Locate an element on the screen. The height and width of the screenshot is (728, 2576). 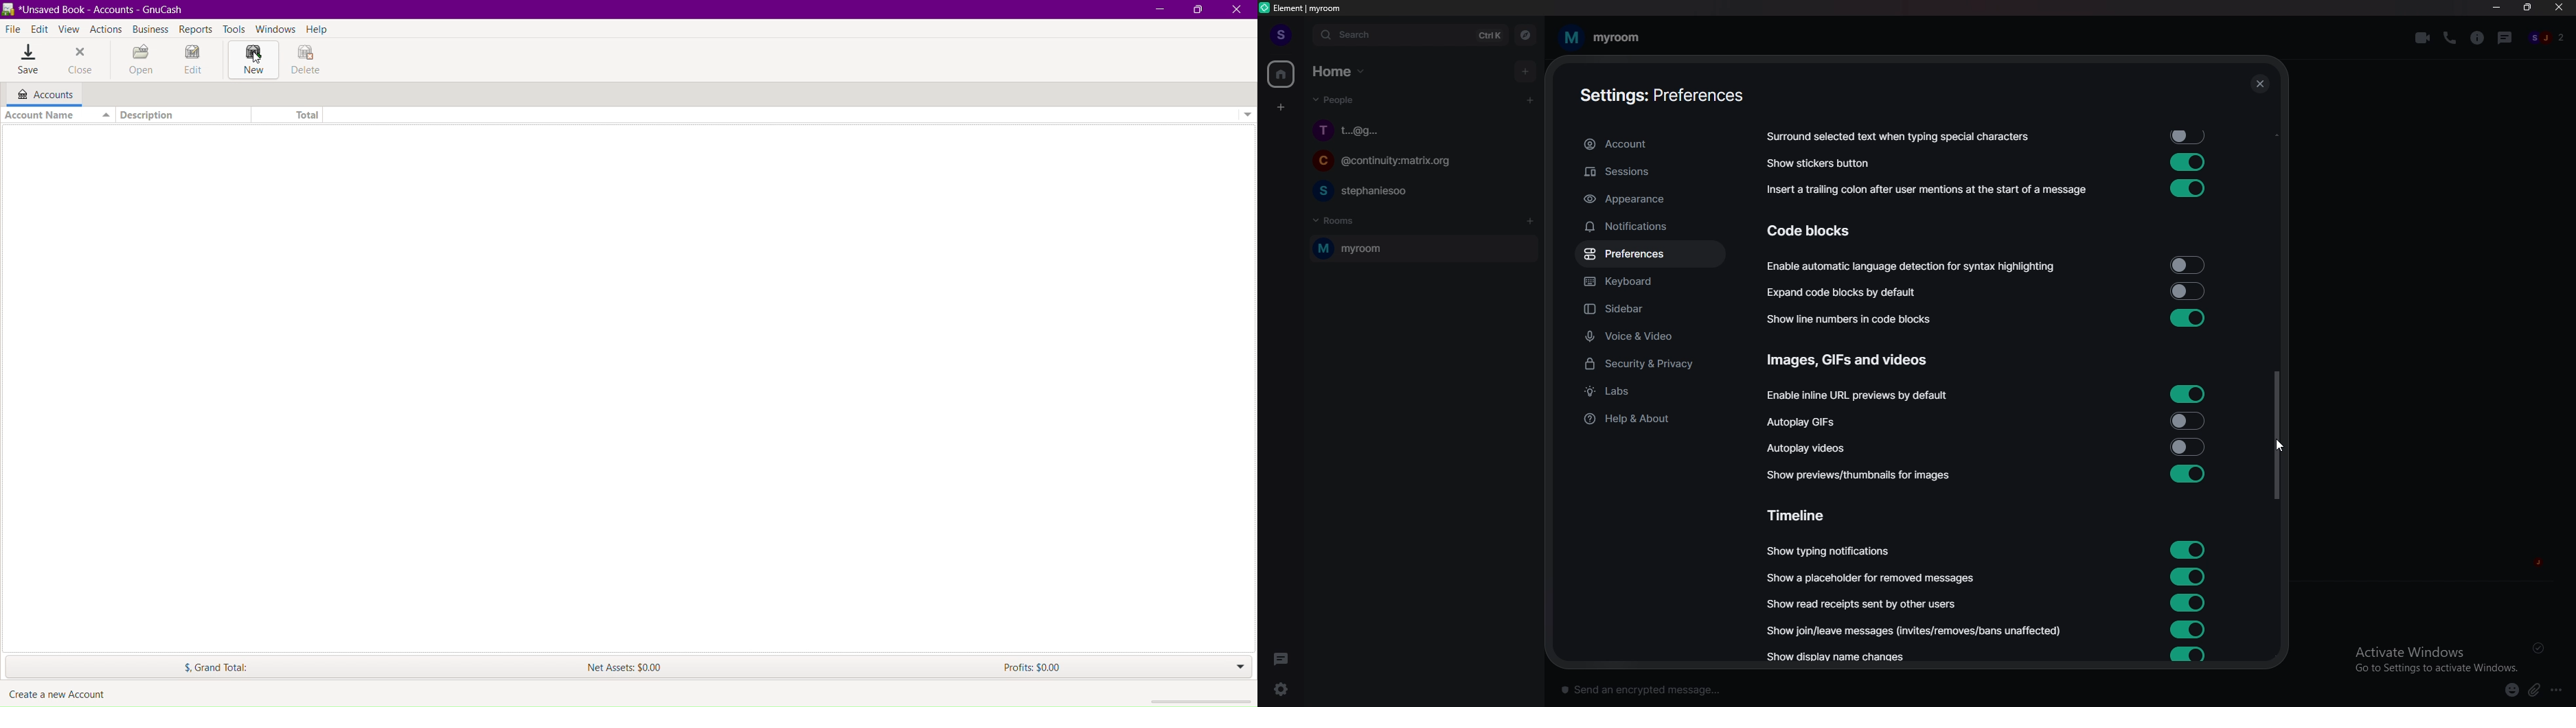
chat is located at coordinates (1420, 190).